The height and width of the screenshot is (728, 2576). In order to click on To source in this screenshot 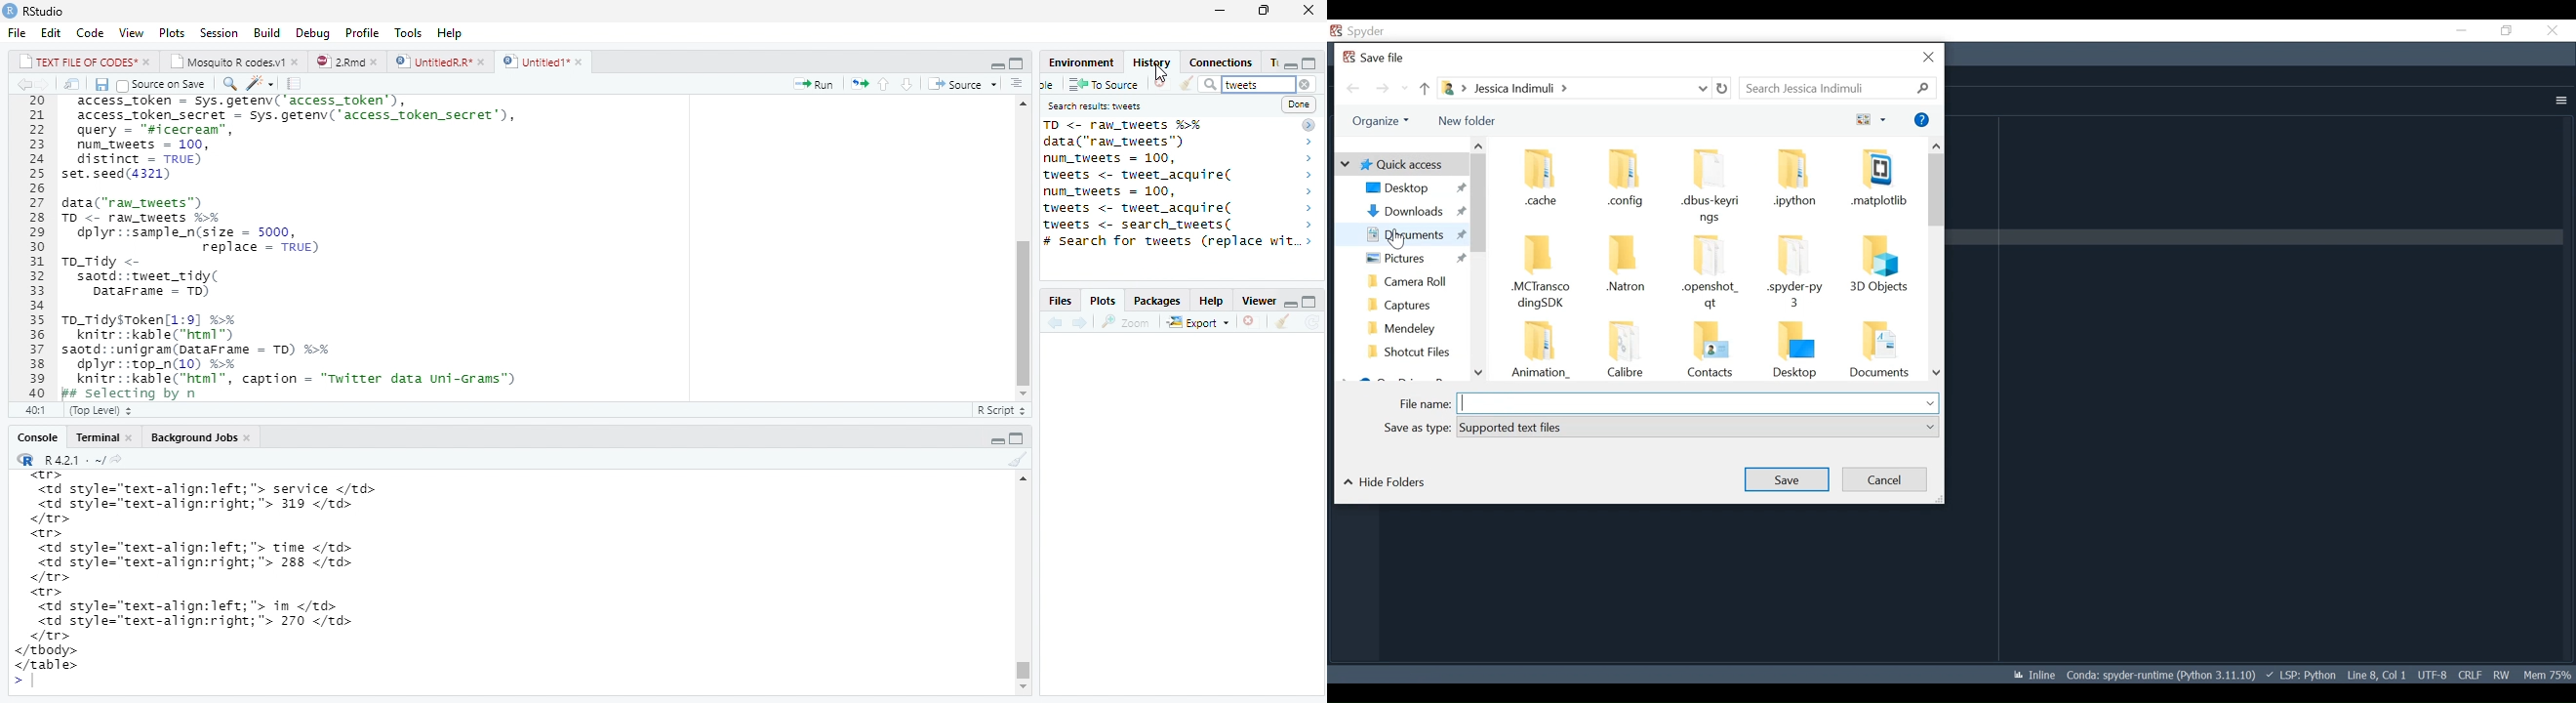, I will do `click(1117, 84)`.